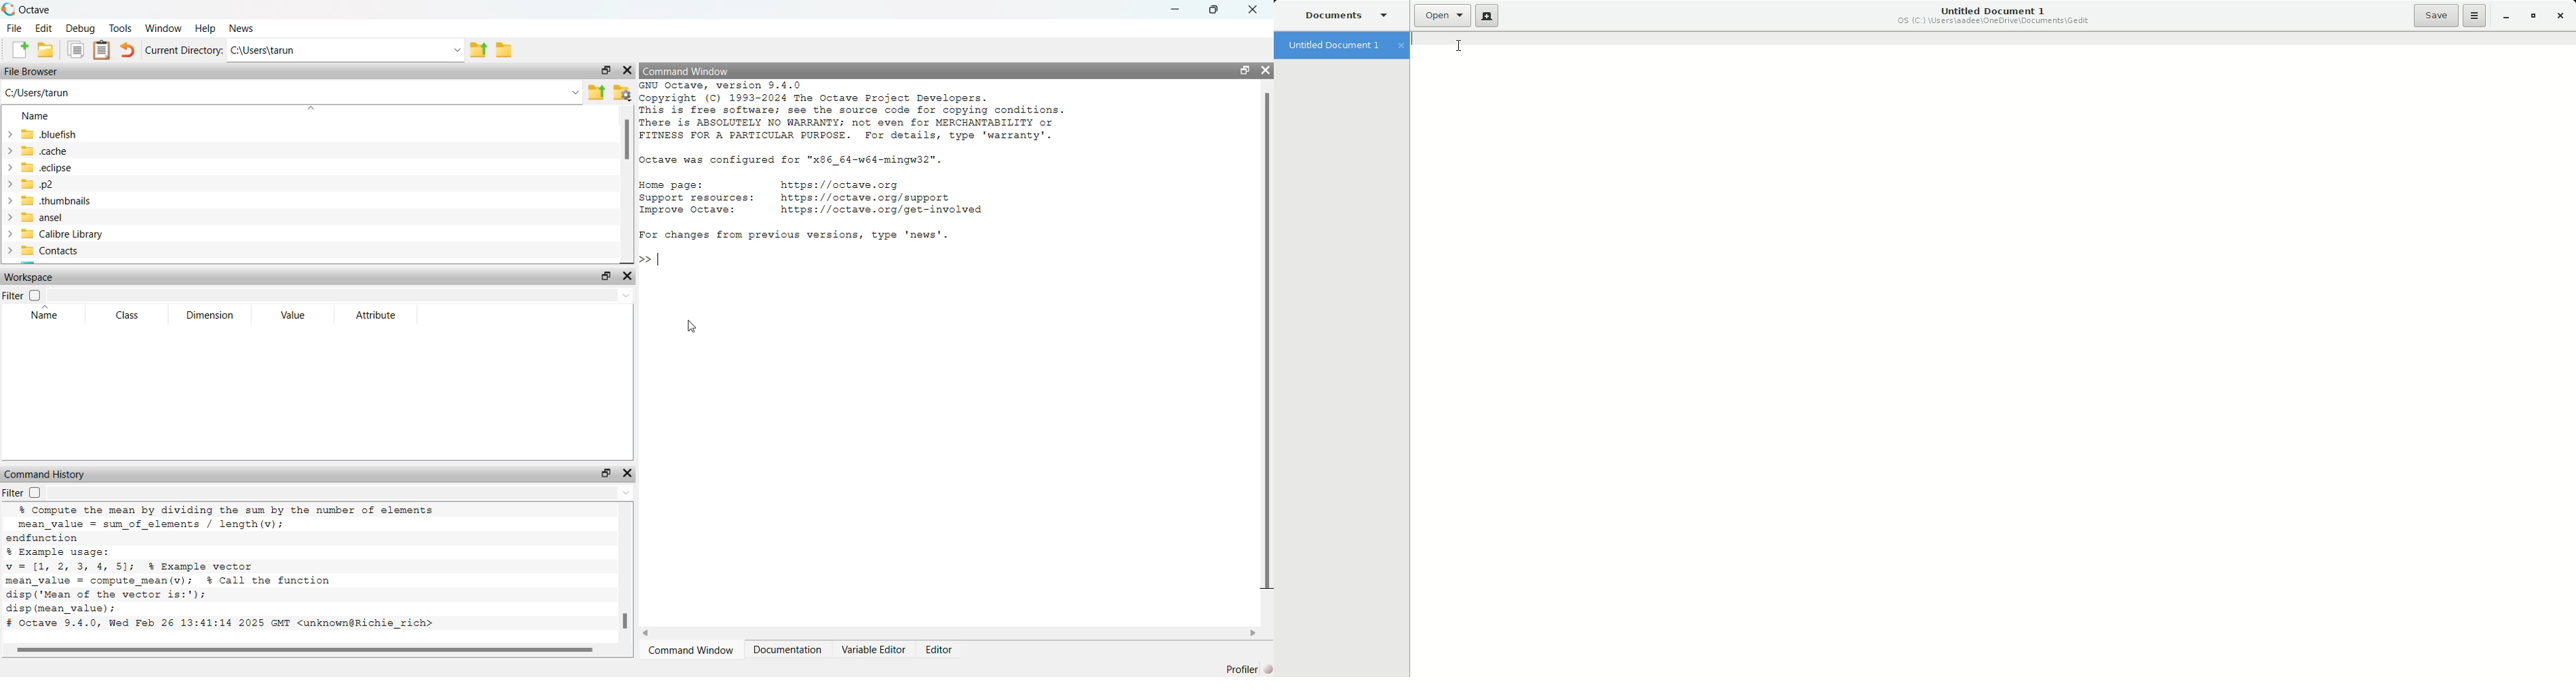 The width and height of the screenshot is (2576, 700). Describe the element at coordinates (37, 185) in the screenshot. I see `.p2` at that location.